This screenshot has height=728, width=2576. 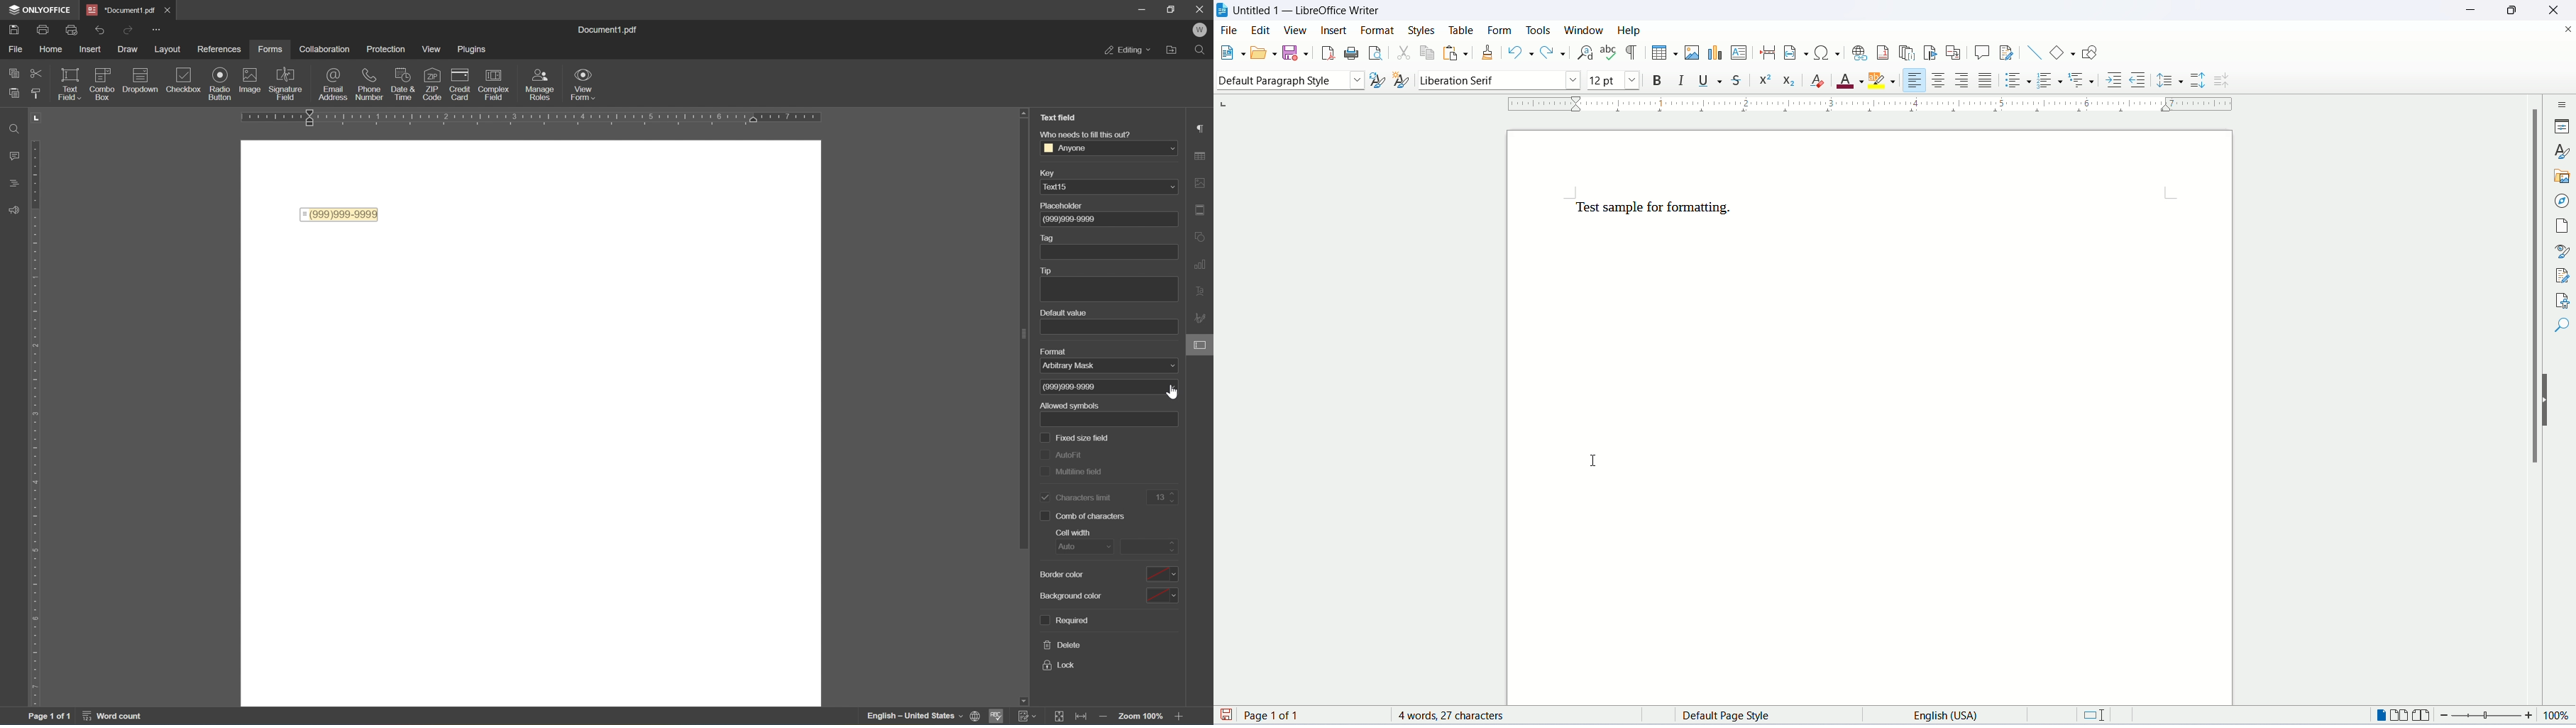 I want to click on fit to width, so click(x=1081, y=716).